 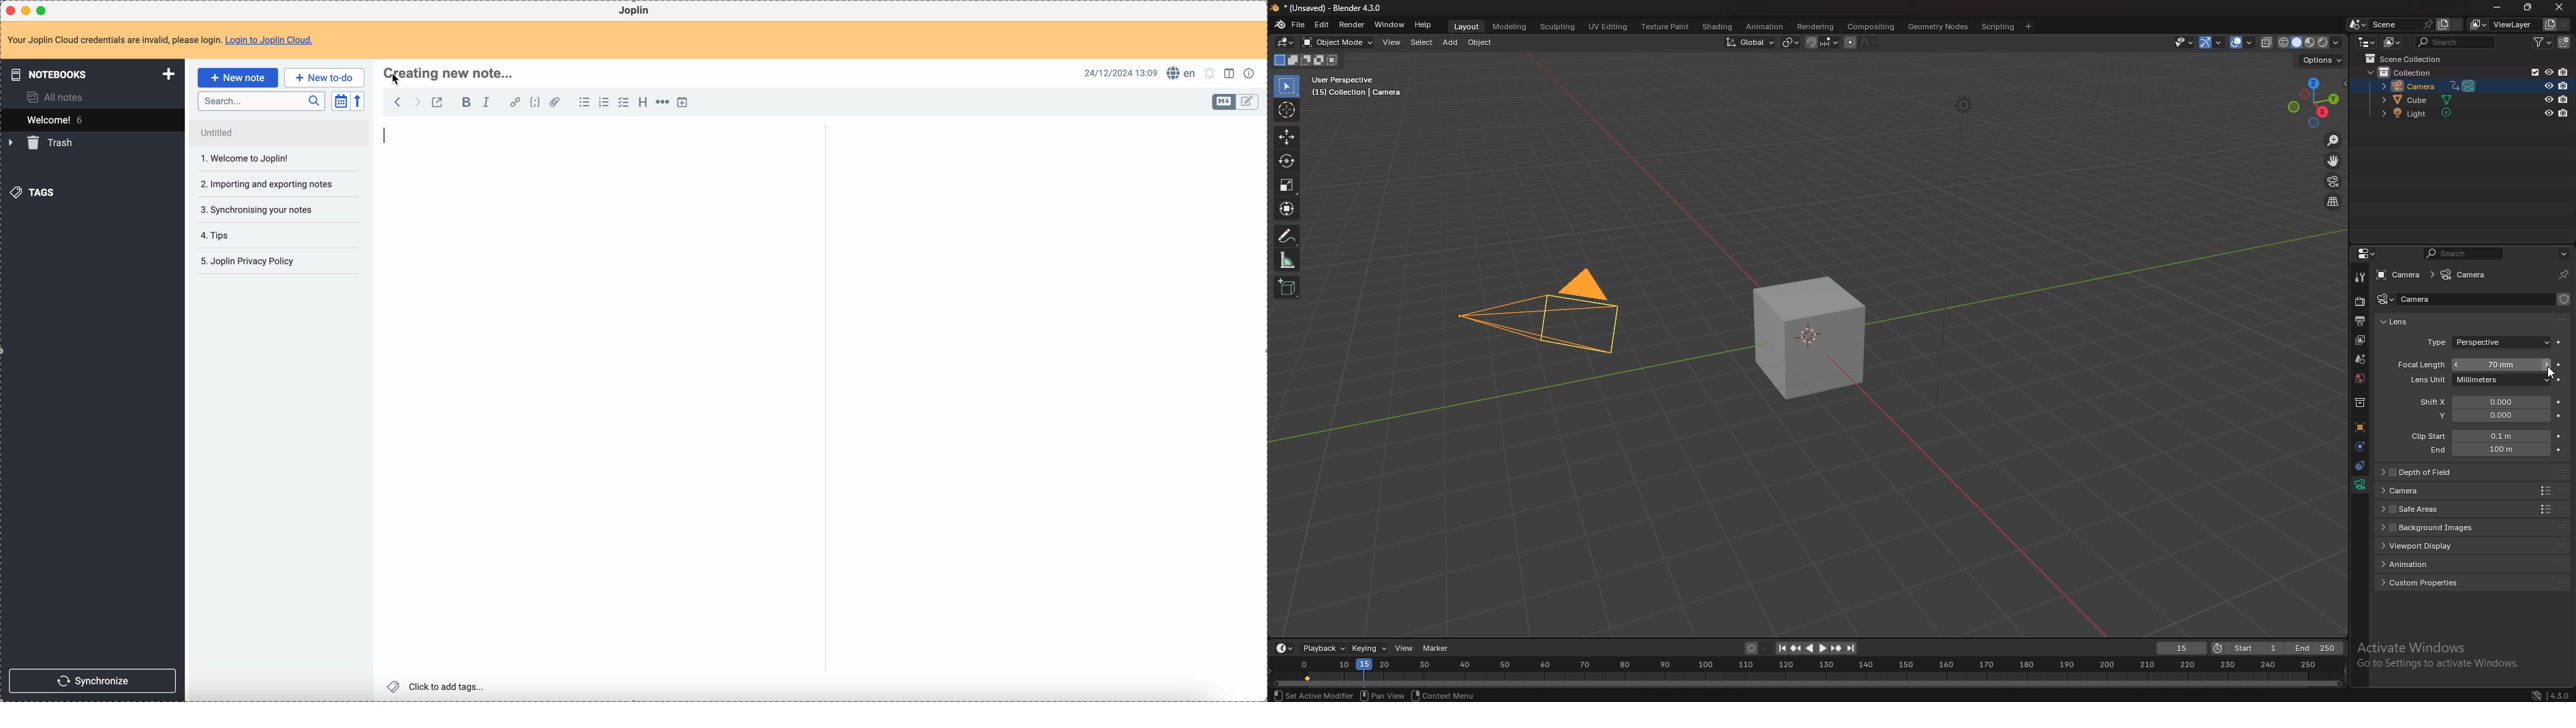 I want to click on set notifications, so click(x=1210, y=73).